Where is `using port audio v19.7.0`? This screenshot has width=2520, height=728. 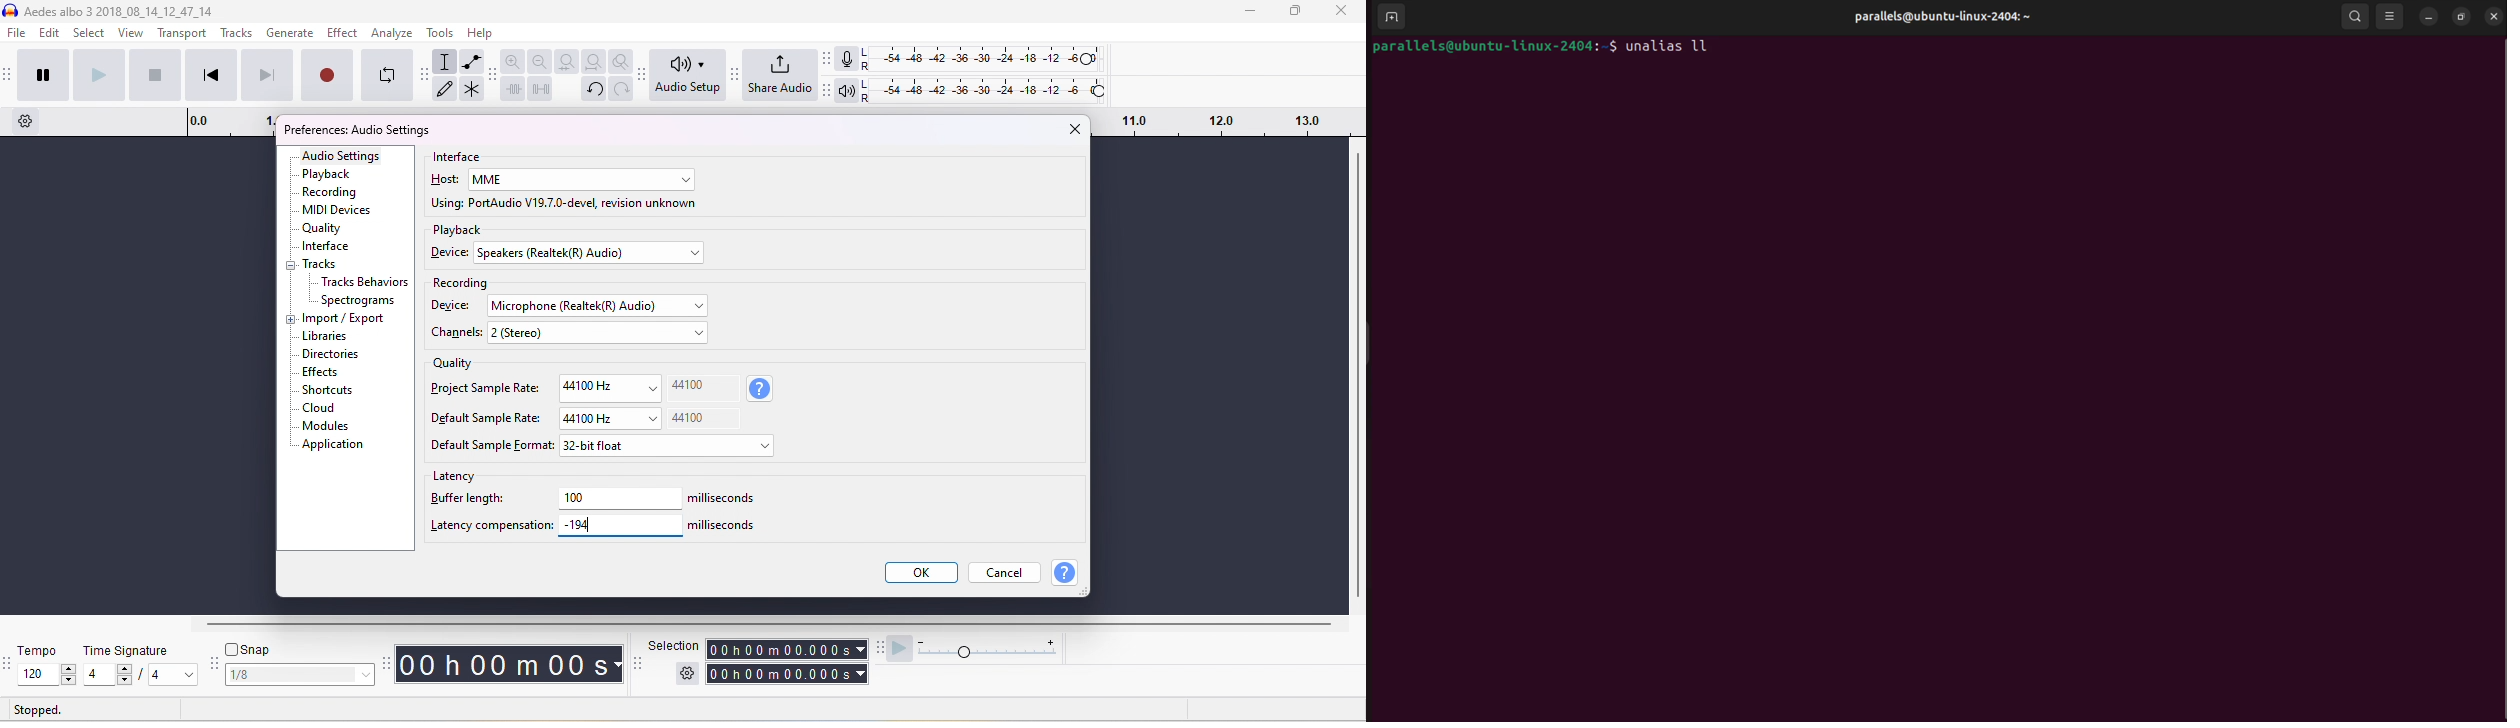 using port audio v19.7.0 is located at coordinates (565, 205).